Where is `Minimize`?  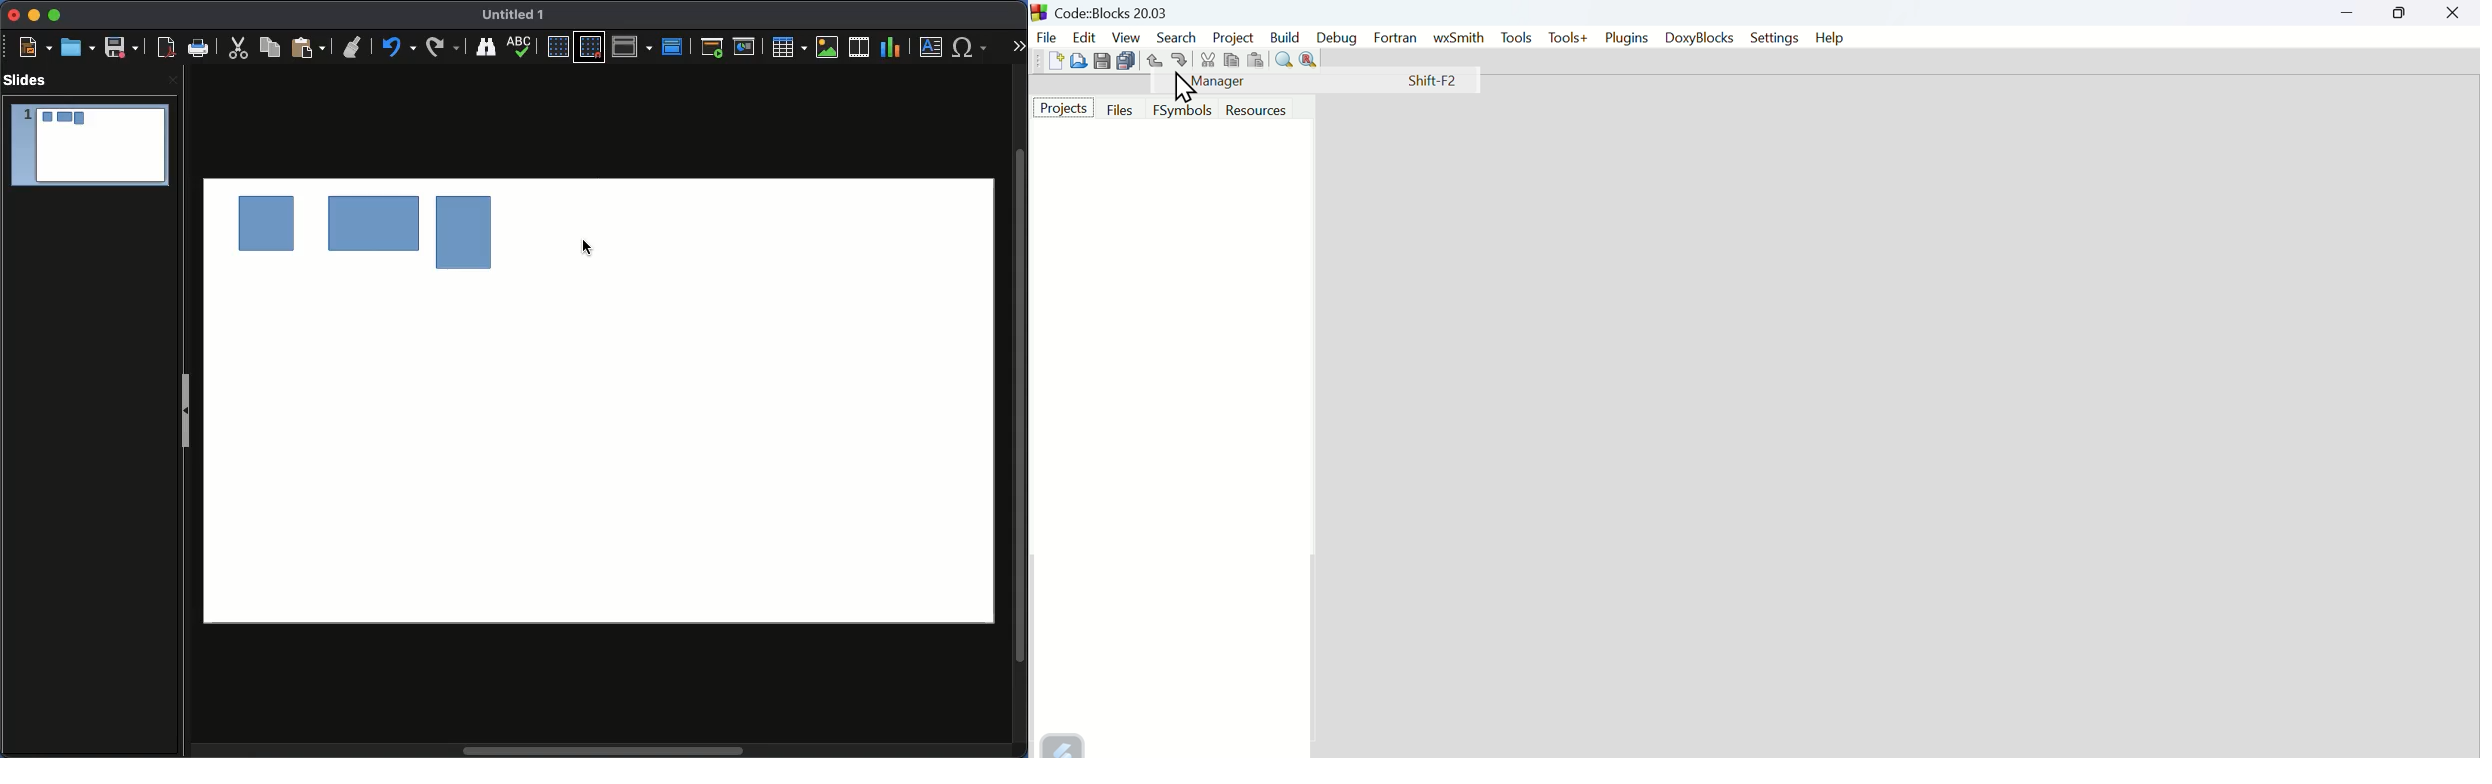 Minimize is located at coordinates (34, 16).